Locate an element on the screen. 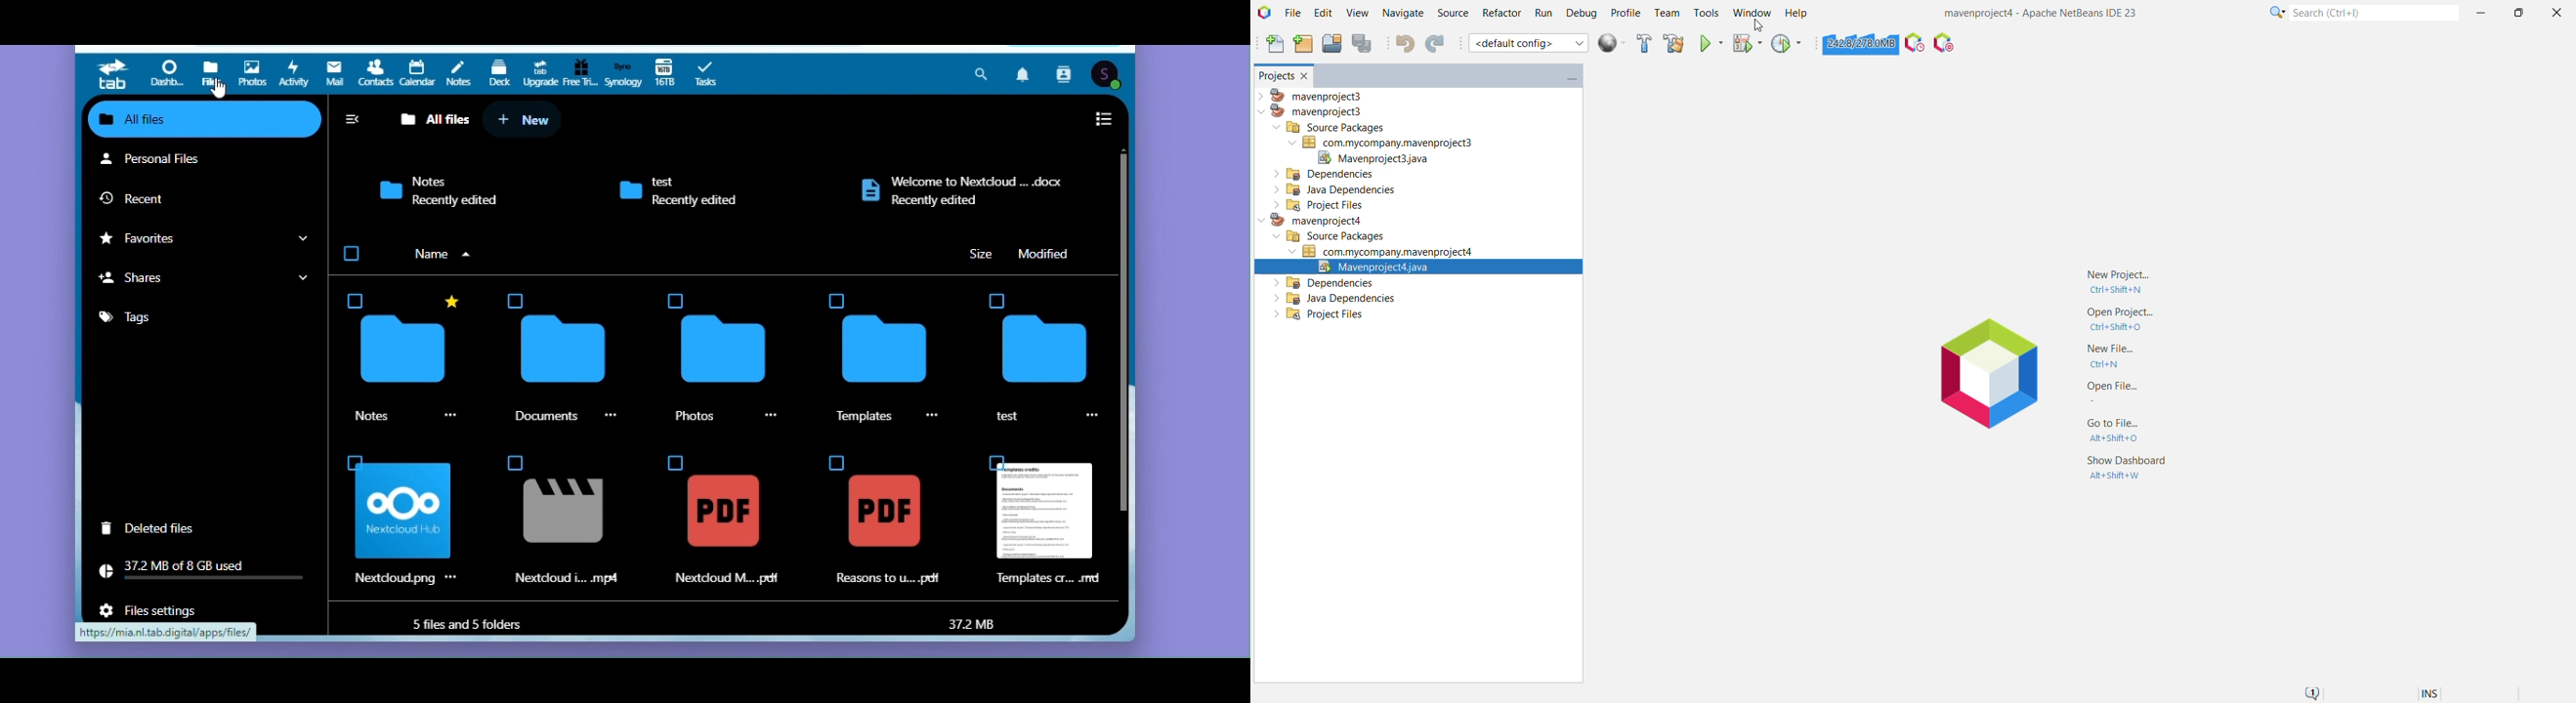 The image size is (2576, 728). File settings is located at coordinates (159, 608).